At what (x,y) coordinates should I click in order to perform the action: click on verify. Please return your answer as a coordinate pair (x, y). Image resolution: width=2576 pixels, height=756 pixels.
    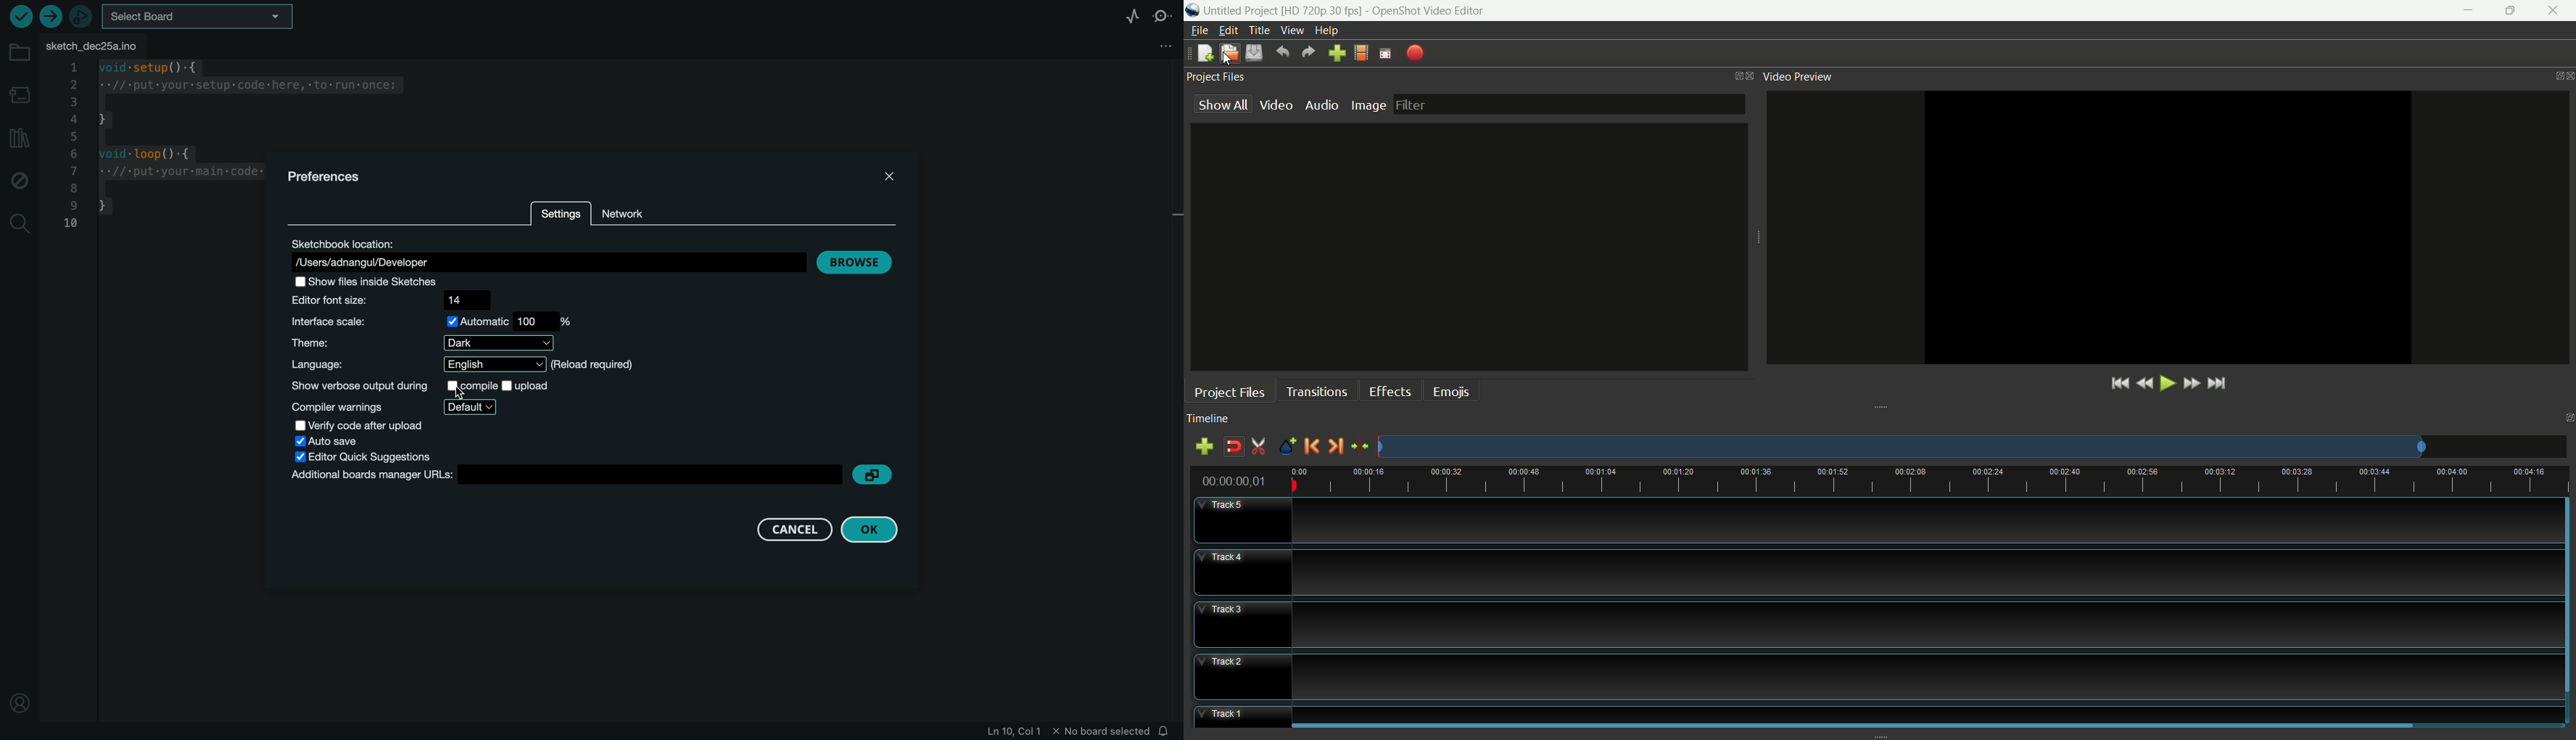
    Looking at the image, I should click on (19, 17).